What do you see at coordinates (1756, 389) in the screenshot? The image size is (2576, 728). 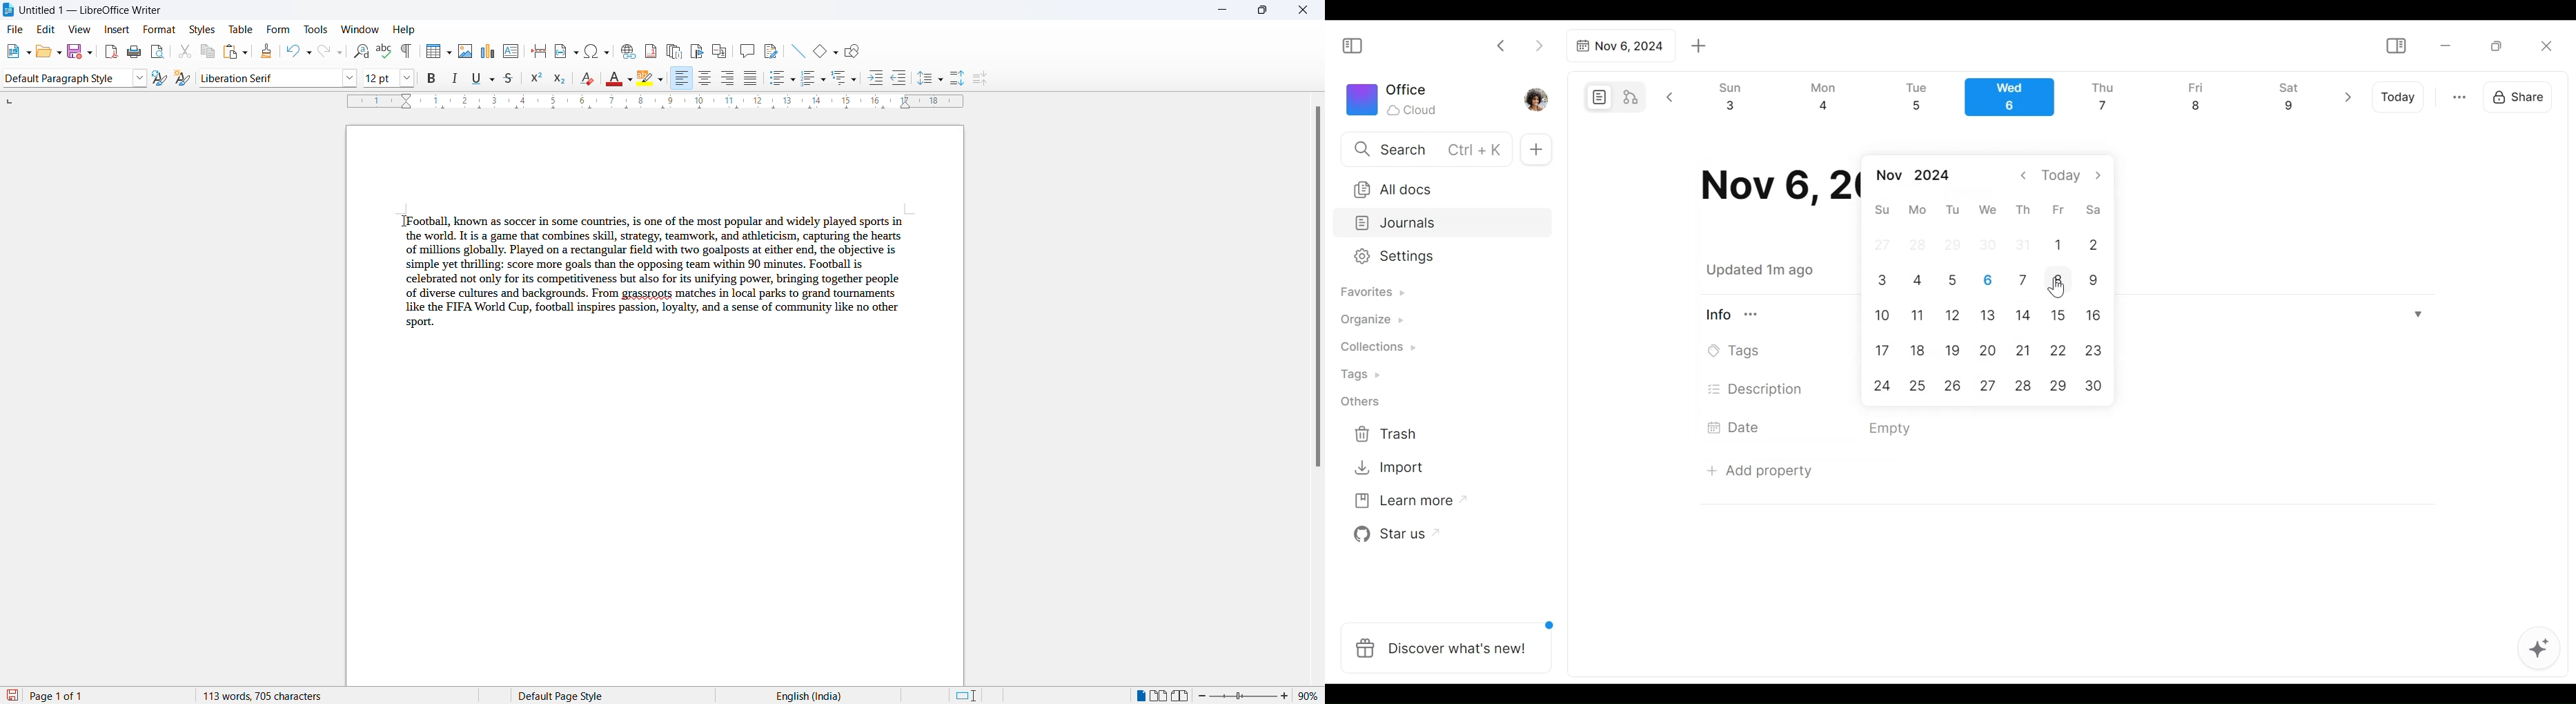 I see `Description` at bounding box center [1756, 389].